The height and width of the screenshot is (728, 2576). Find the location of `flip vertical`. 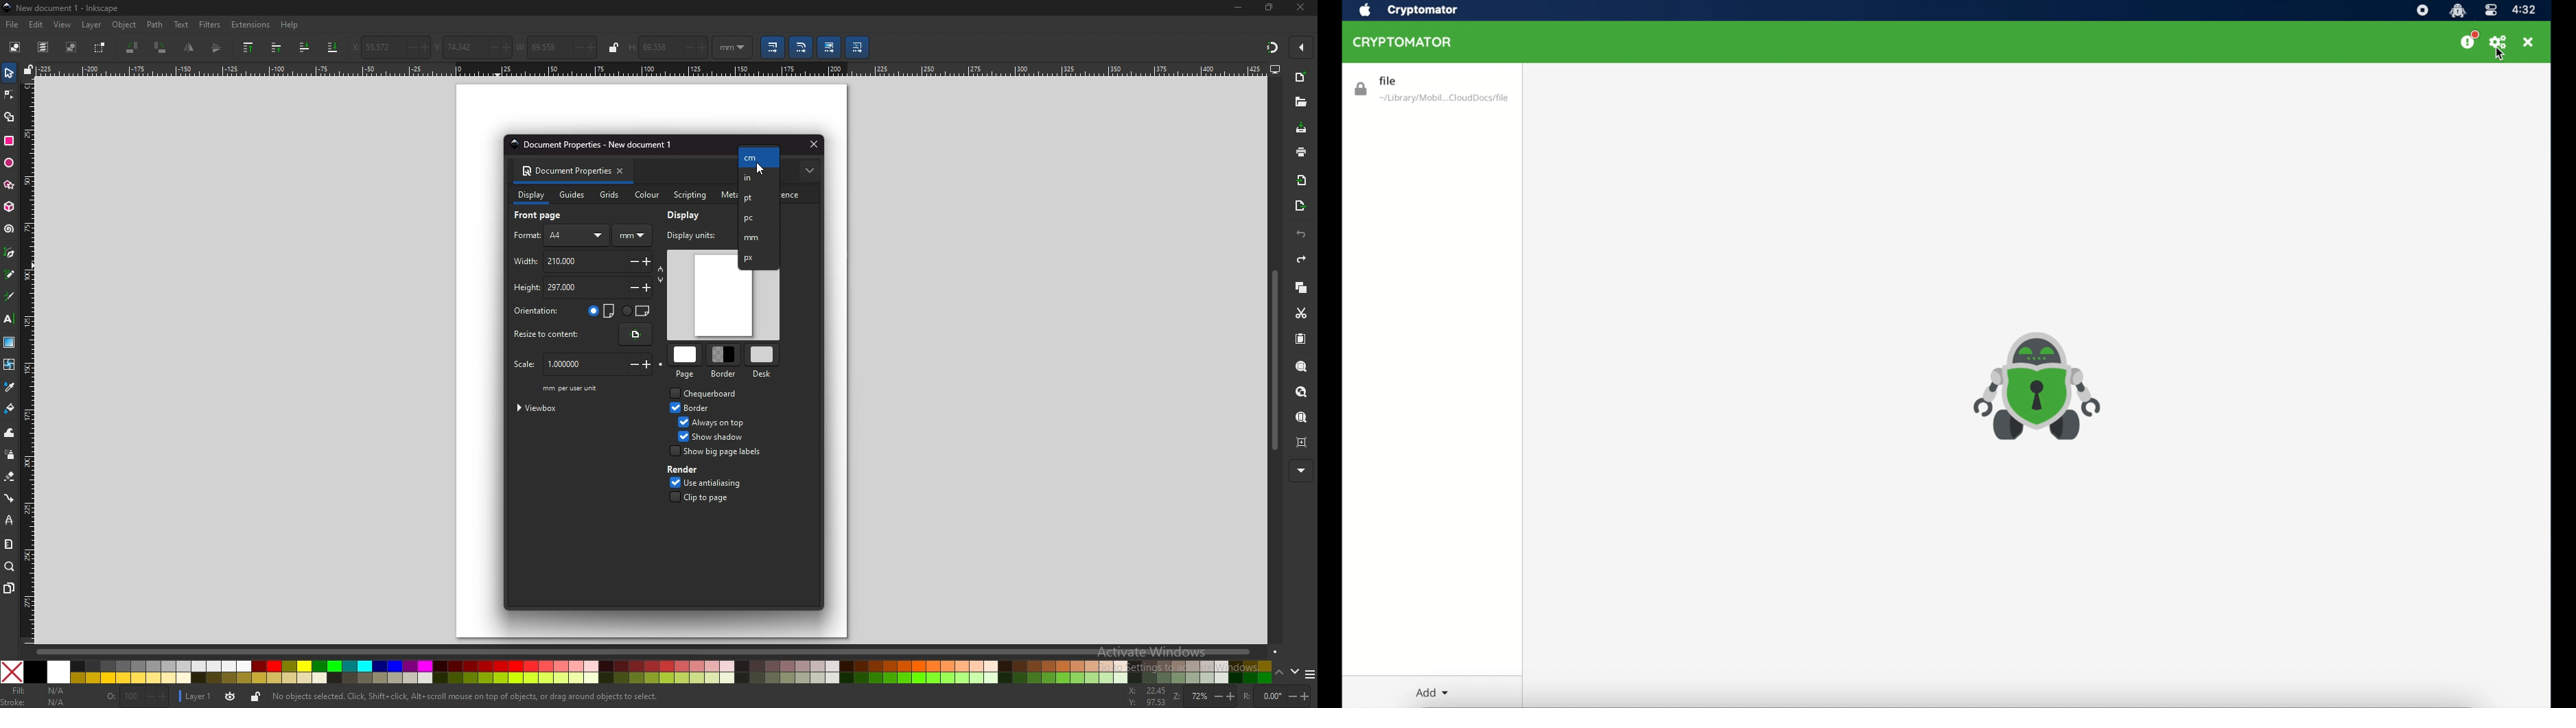

flip vertical is located at coordinates (215, 49).